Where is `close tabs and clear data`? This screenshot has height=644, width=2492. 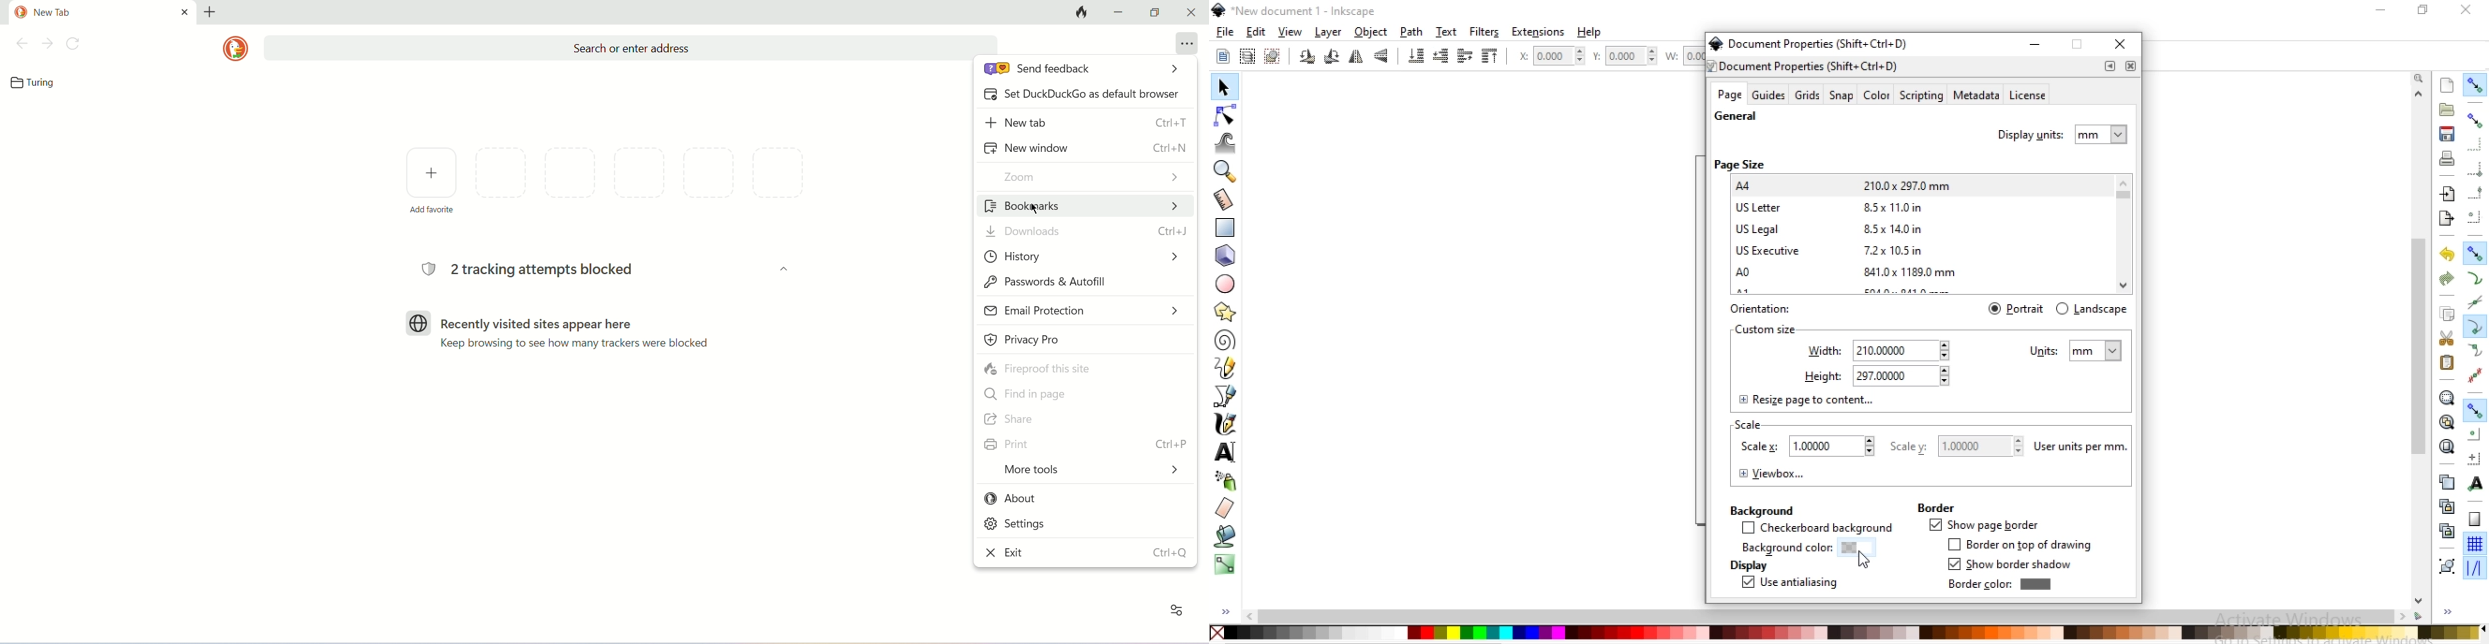
close tabs and clear data is located at coordinates (1079, 13).